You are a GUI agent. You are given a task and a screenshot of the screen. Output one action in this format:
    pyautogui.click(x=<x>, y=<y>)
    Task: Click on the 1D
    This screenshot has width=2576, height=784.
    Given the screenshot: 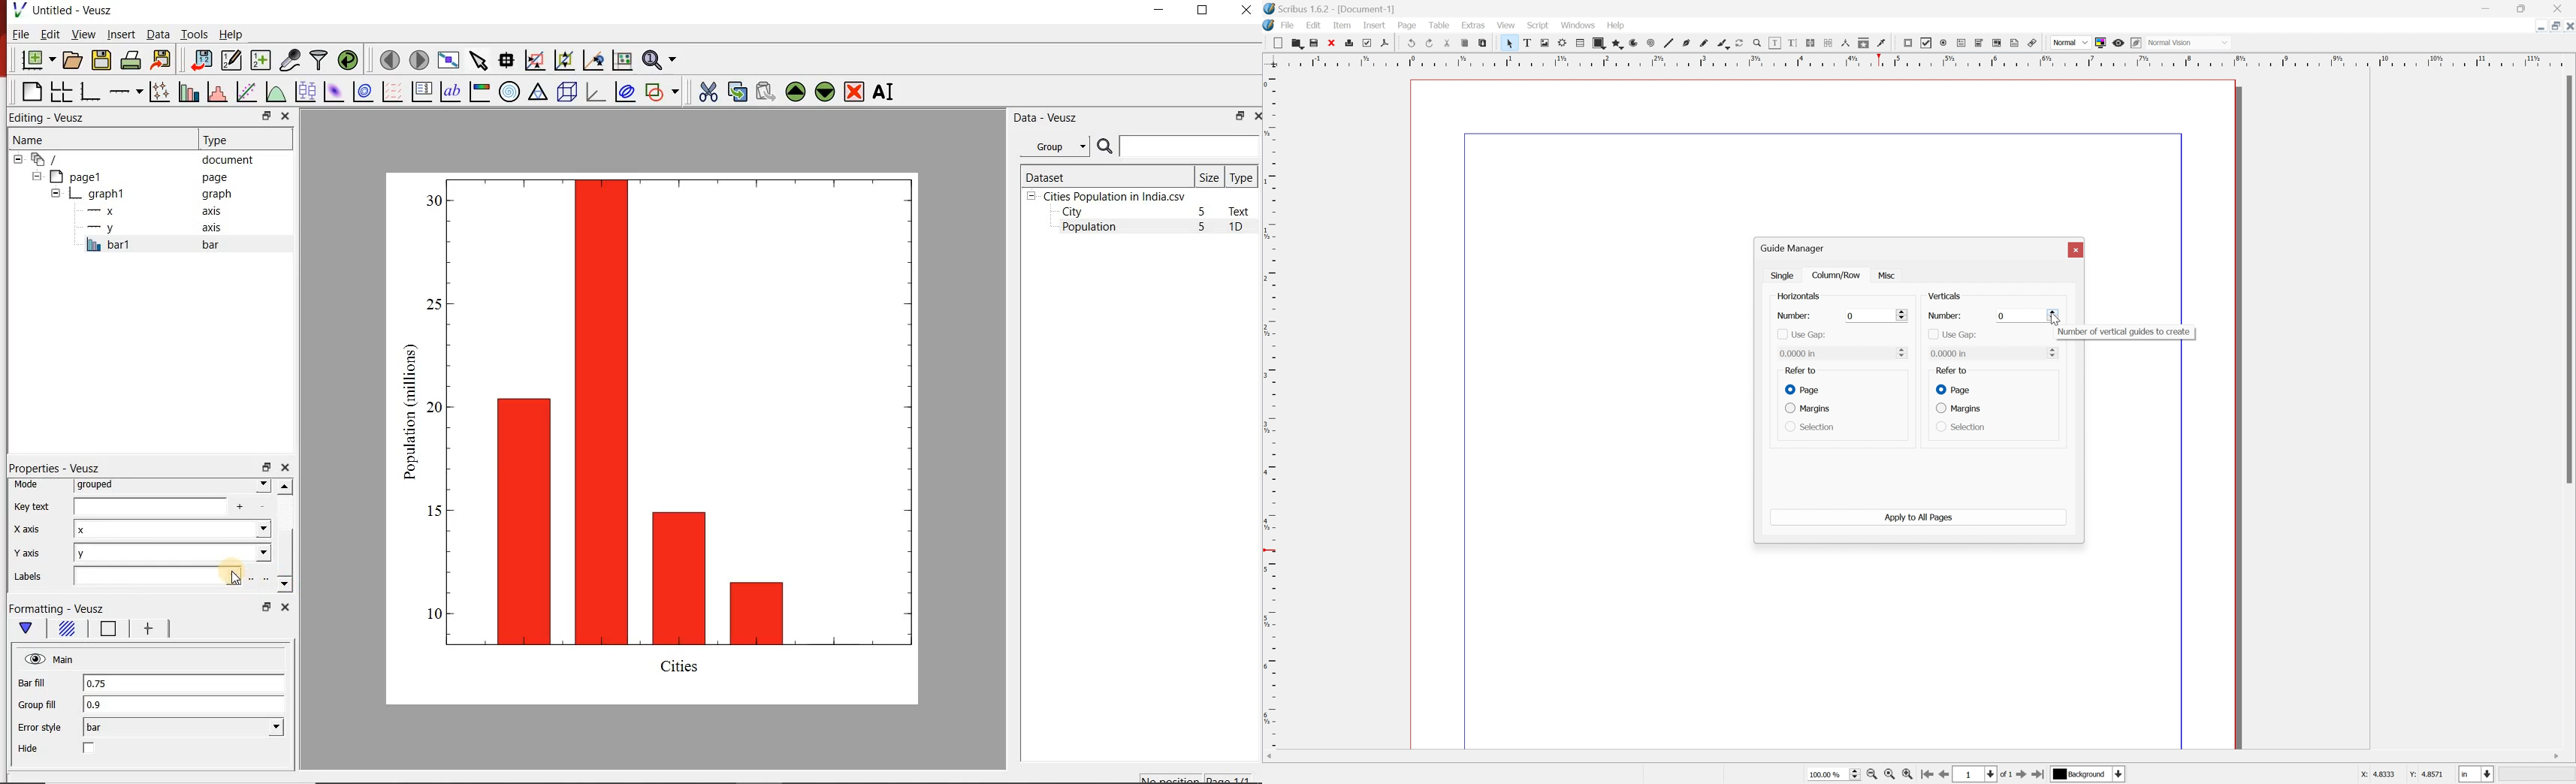 What is the action you would take?
    pyautogui.click(x=1242, y=228)
    